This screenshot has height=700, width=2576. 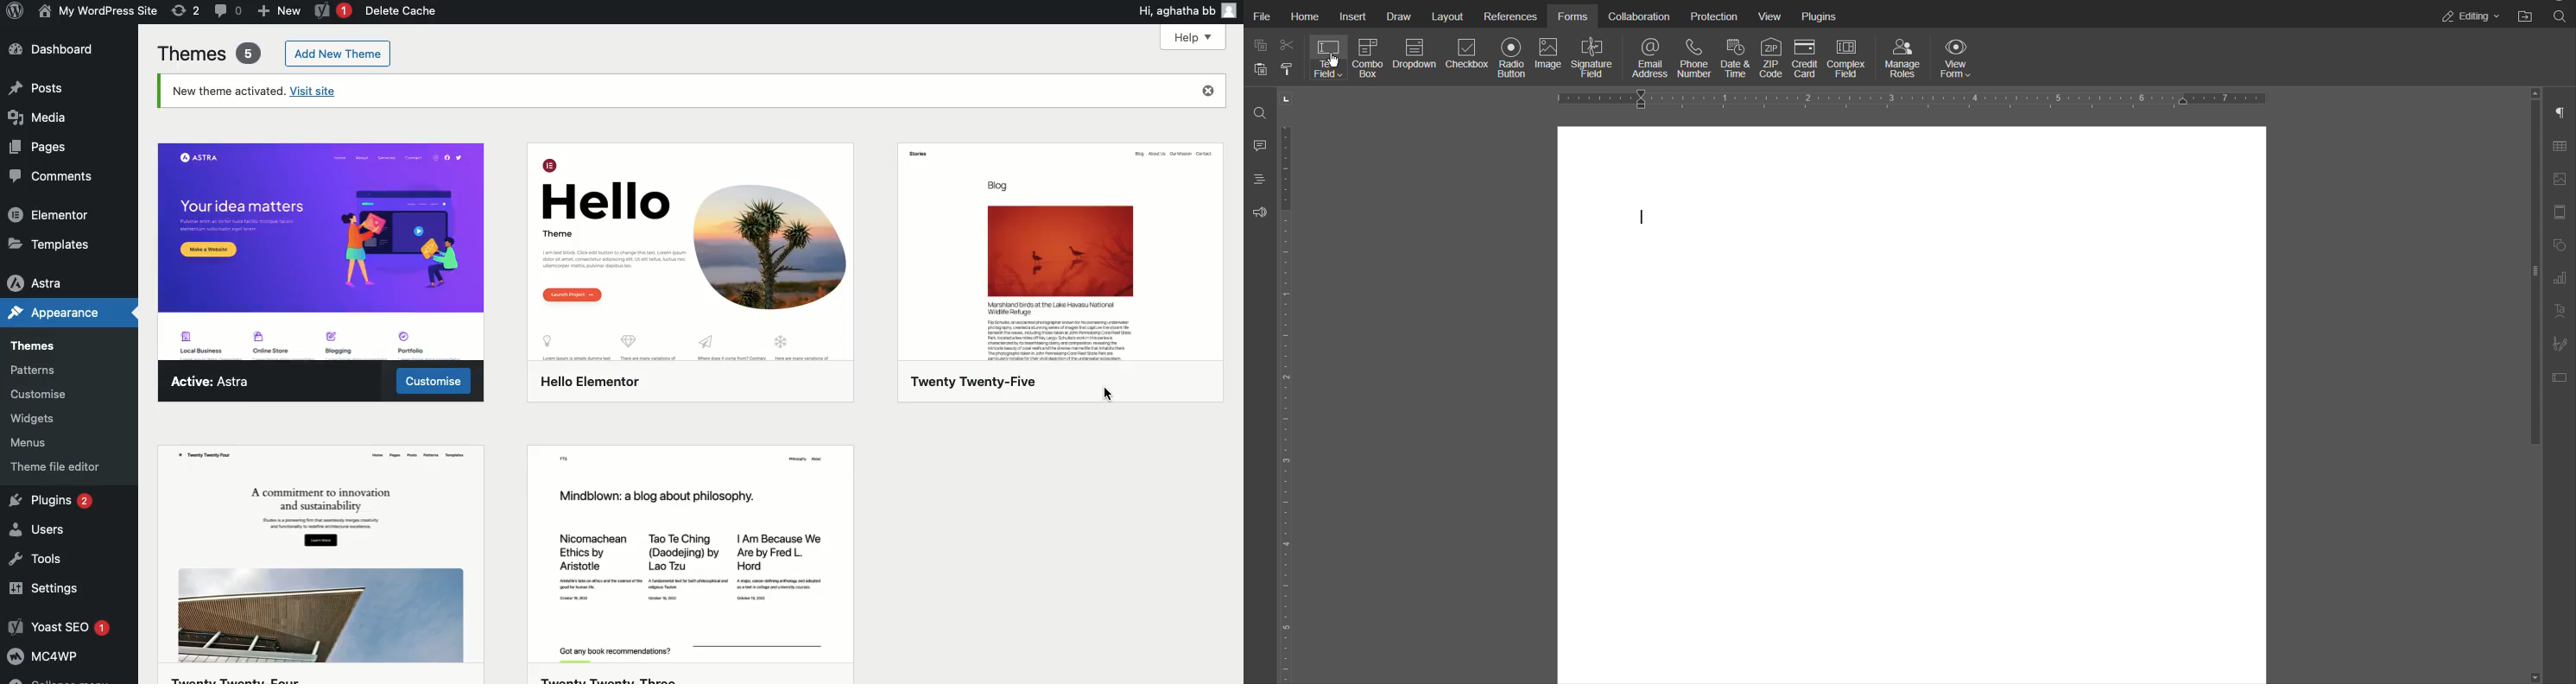 I want to click on Credit Card, so click(x=1806, y=58).